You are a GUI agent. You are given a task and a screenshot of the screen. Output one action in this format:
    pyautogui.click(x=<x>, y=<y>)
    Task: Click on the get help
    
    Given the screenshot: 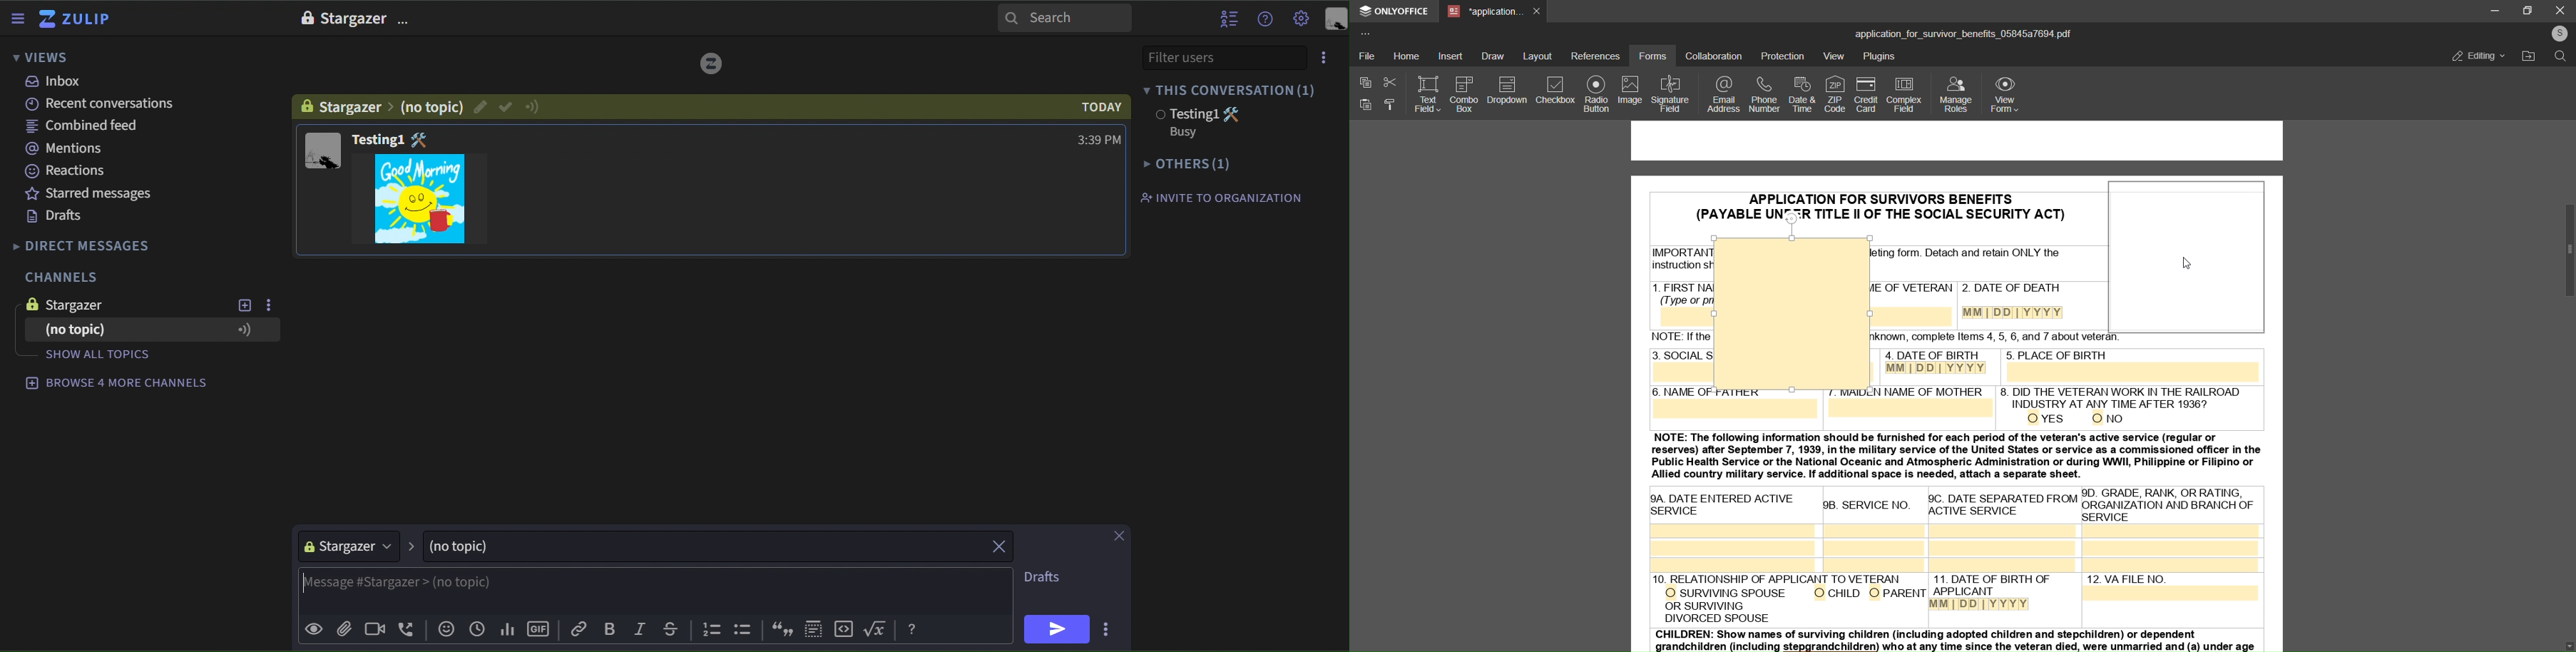 What is the action you would take?
    pyautogui.click(x=1266, y=19)
    